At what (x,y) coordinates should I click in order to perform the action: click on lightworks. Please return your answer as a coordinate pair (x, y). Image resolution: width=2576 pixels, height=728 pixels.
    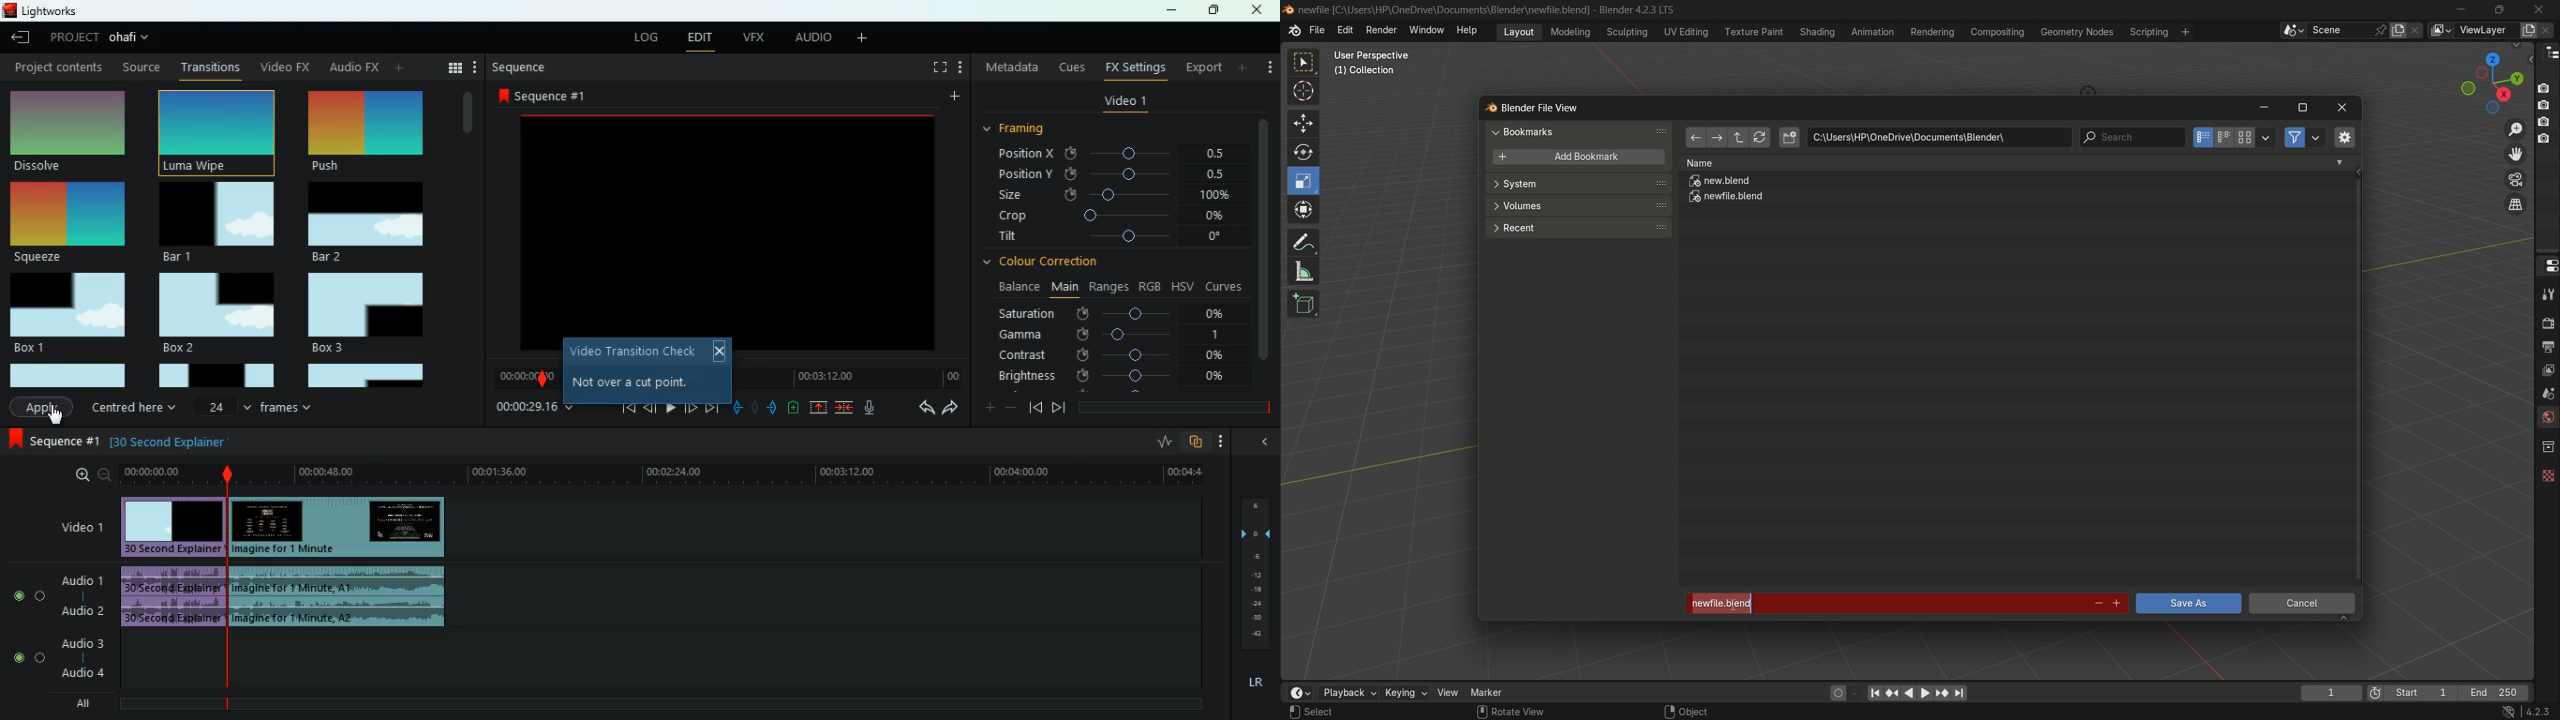
    Looking at the image, I should click on (42, 10).